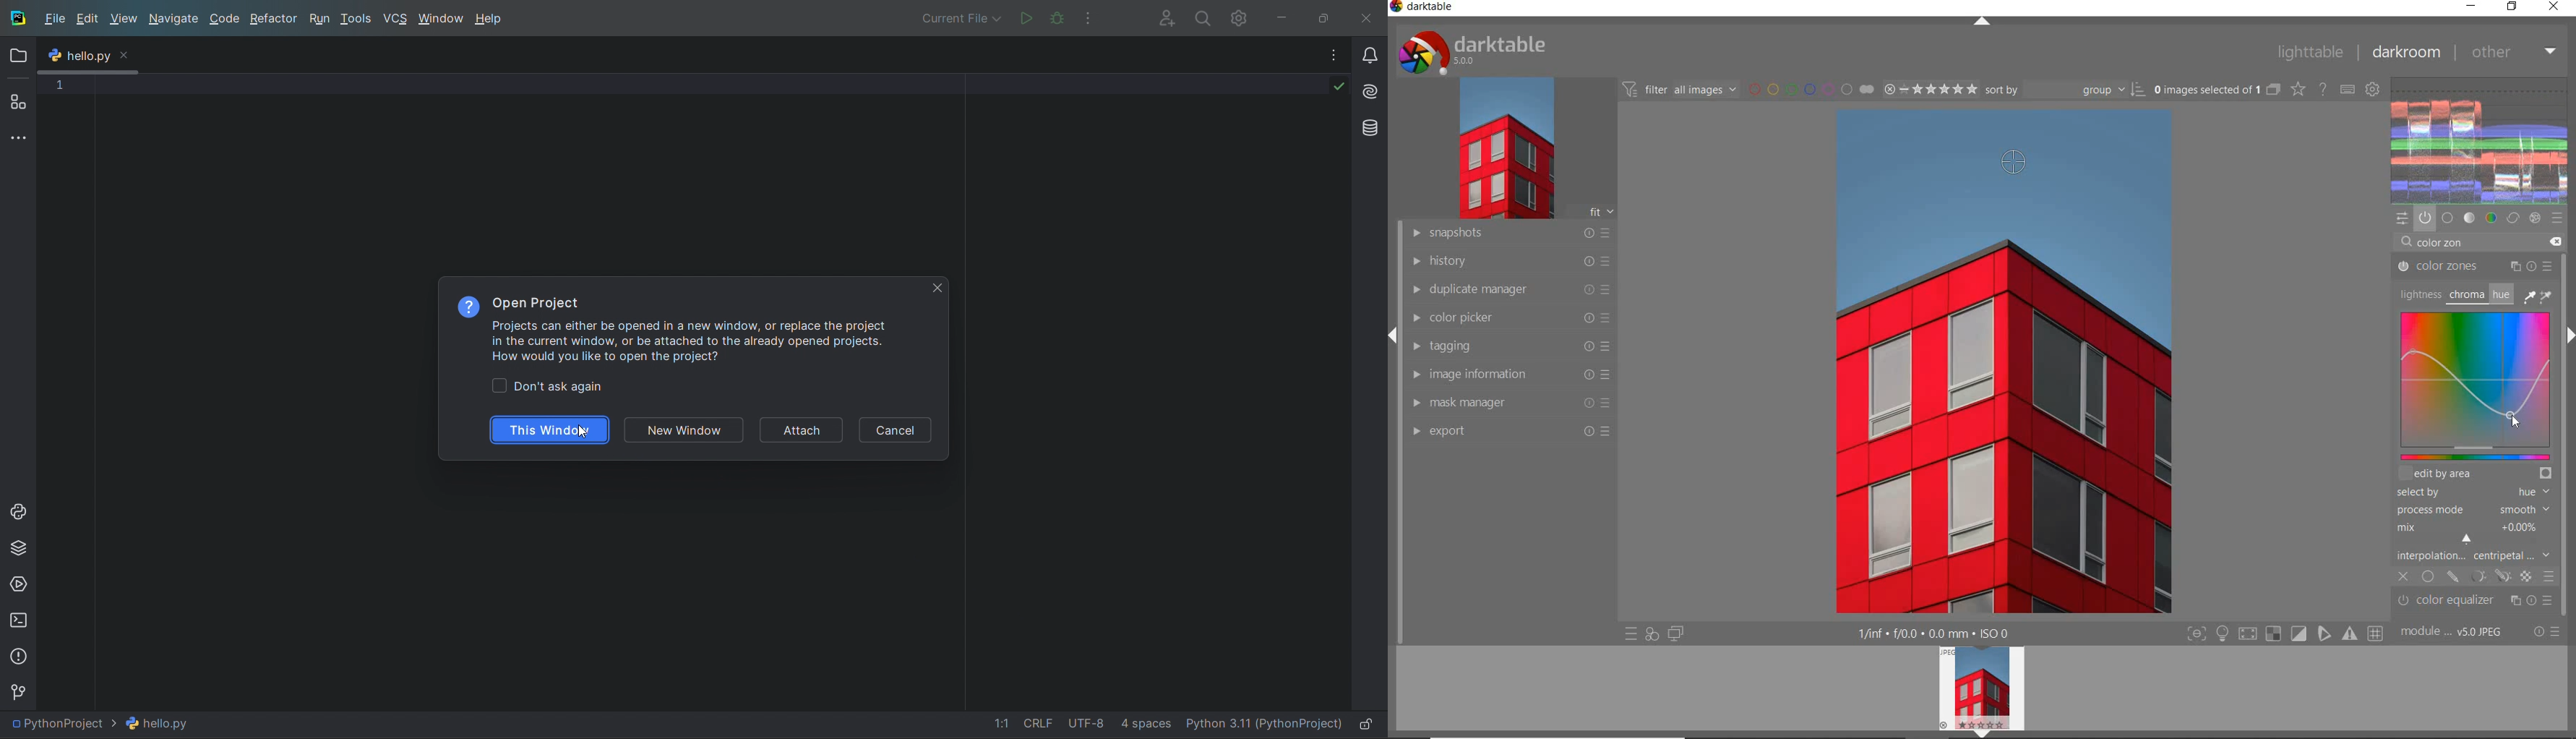  Describe the element at coordinates (2475, 386) in the screenshot. I see `MAP` at that location.